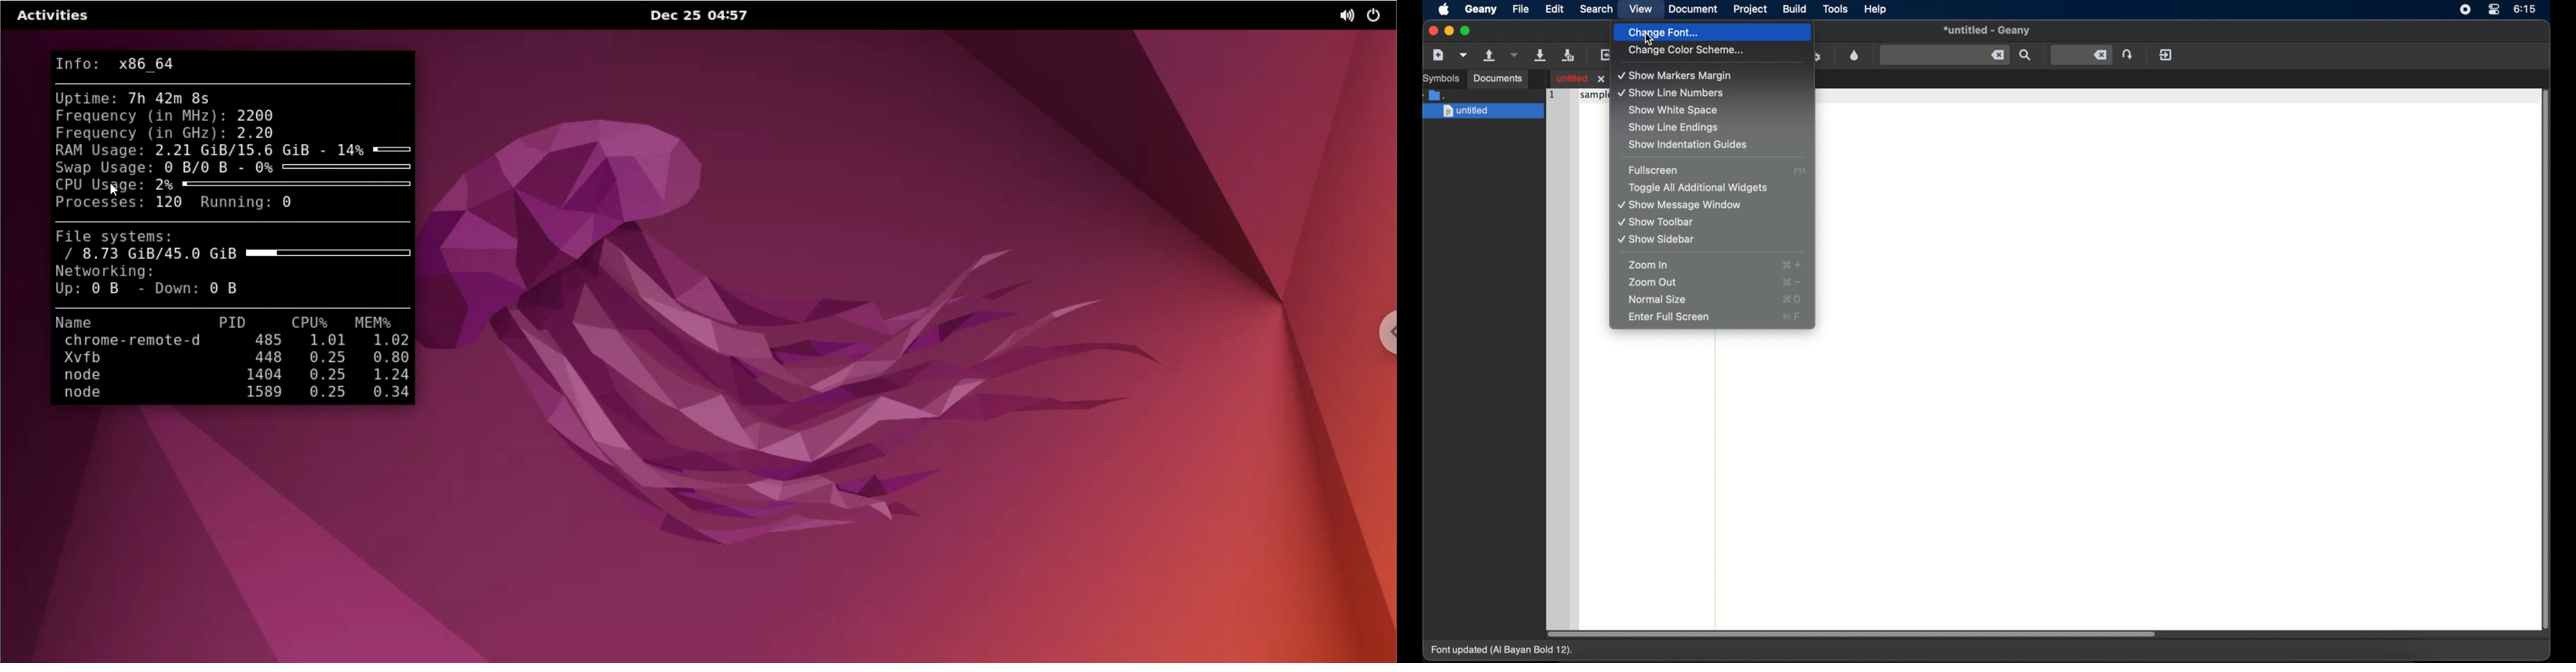  Describe the element at coordinates (1659, 300) in the screenshot. I see `normal size` at that location.